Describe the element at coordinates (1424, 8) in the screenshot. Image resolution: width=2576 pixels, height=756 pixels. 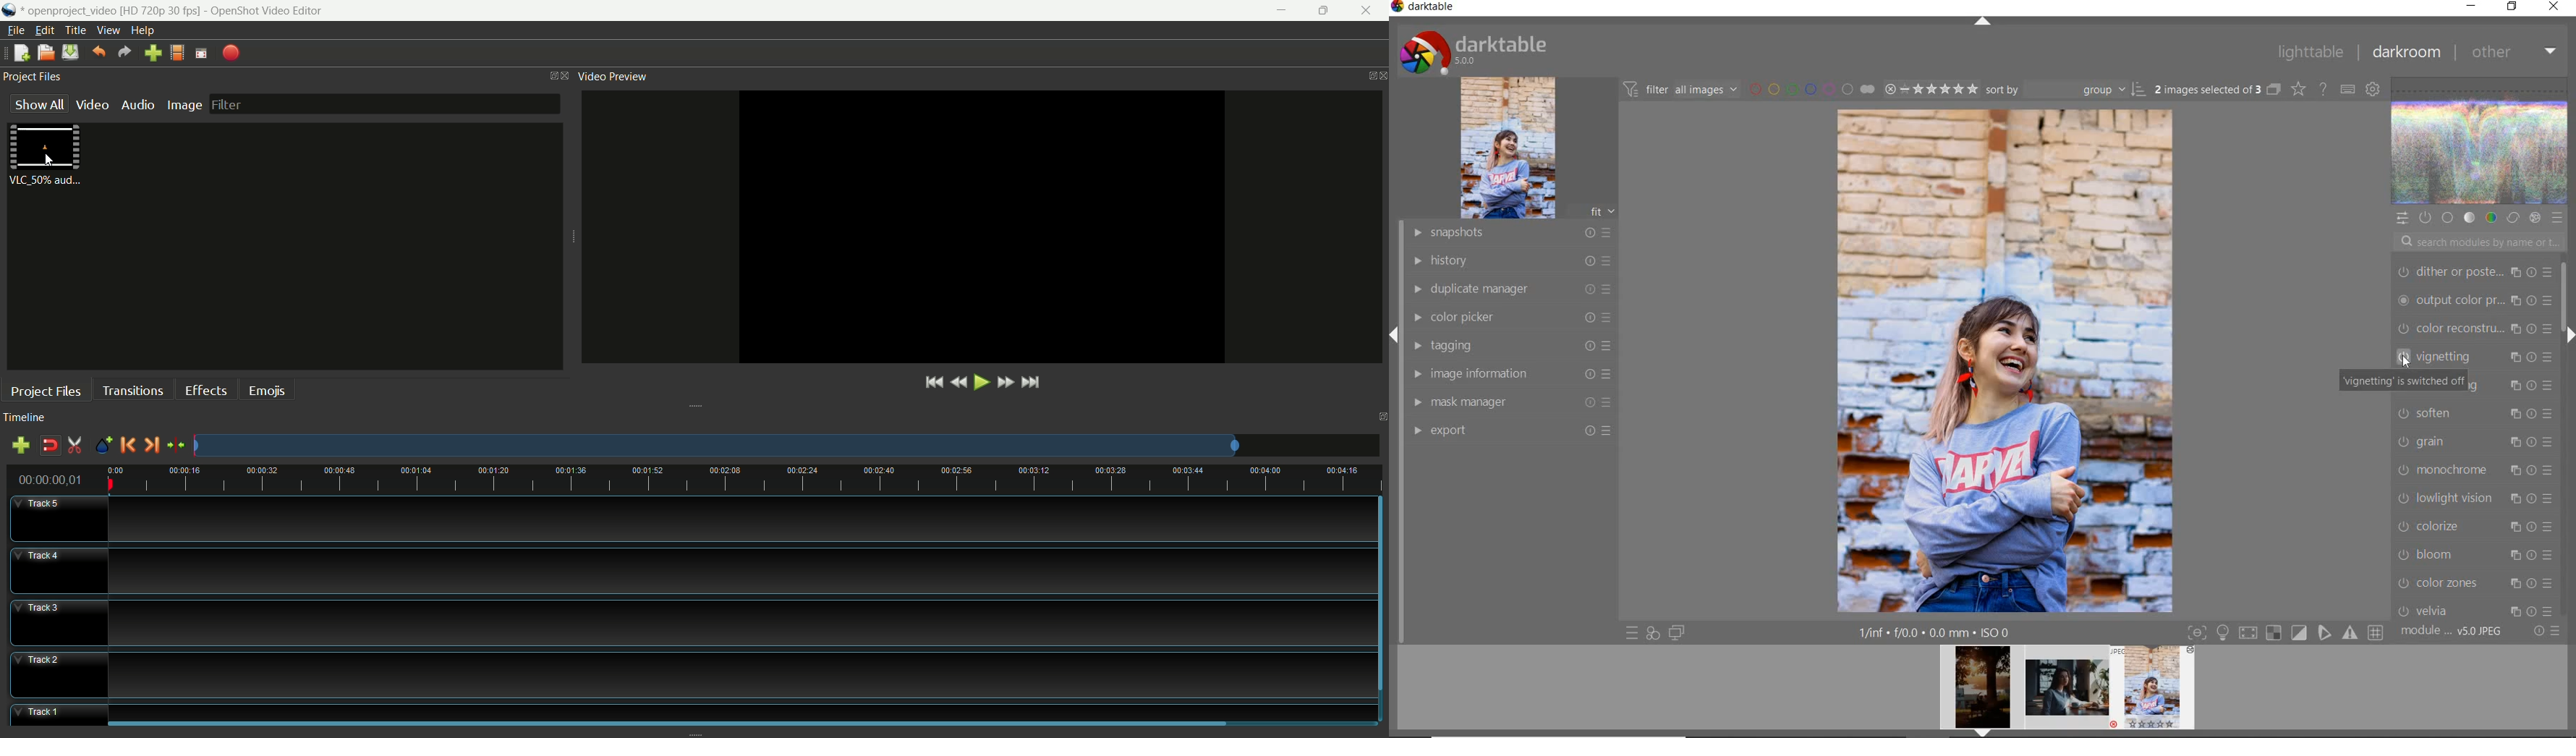
I see `system name` at that location.